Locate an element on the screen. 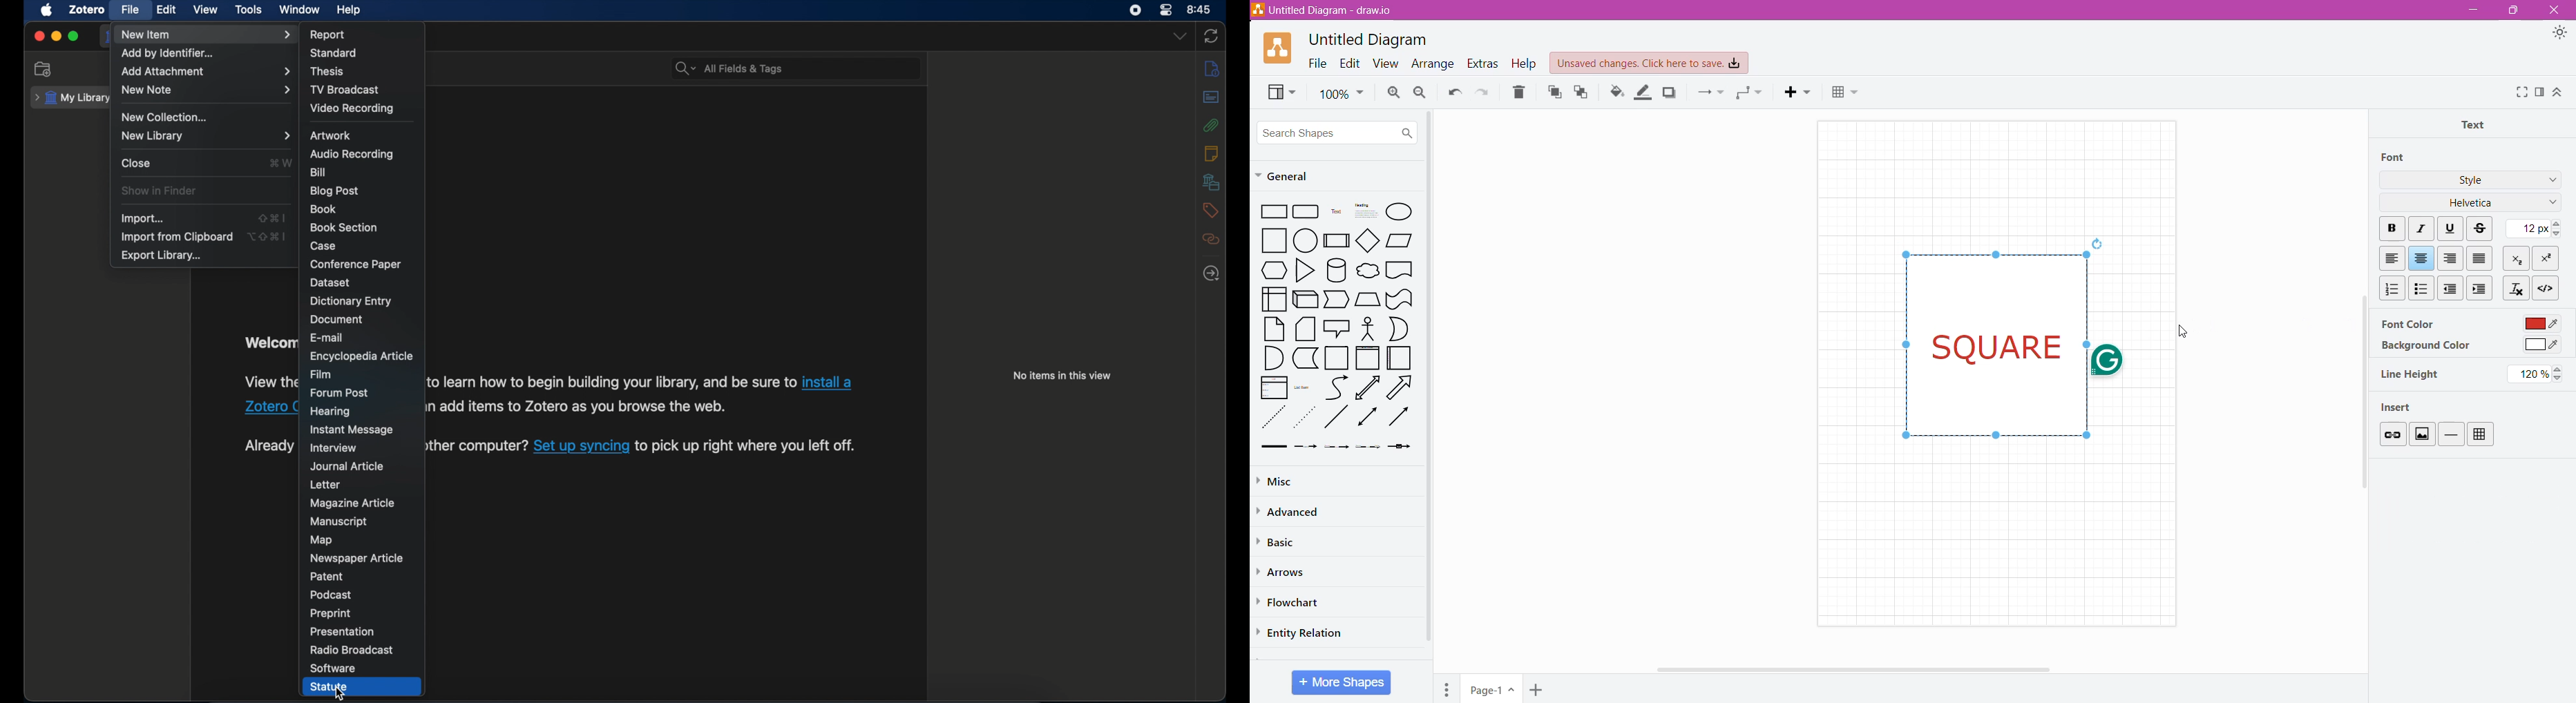 This screenshot has width=2576, height=728. Connection is located at coordinates (1710, 92).